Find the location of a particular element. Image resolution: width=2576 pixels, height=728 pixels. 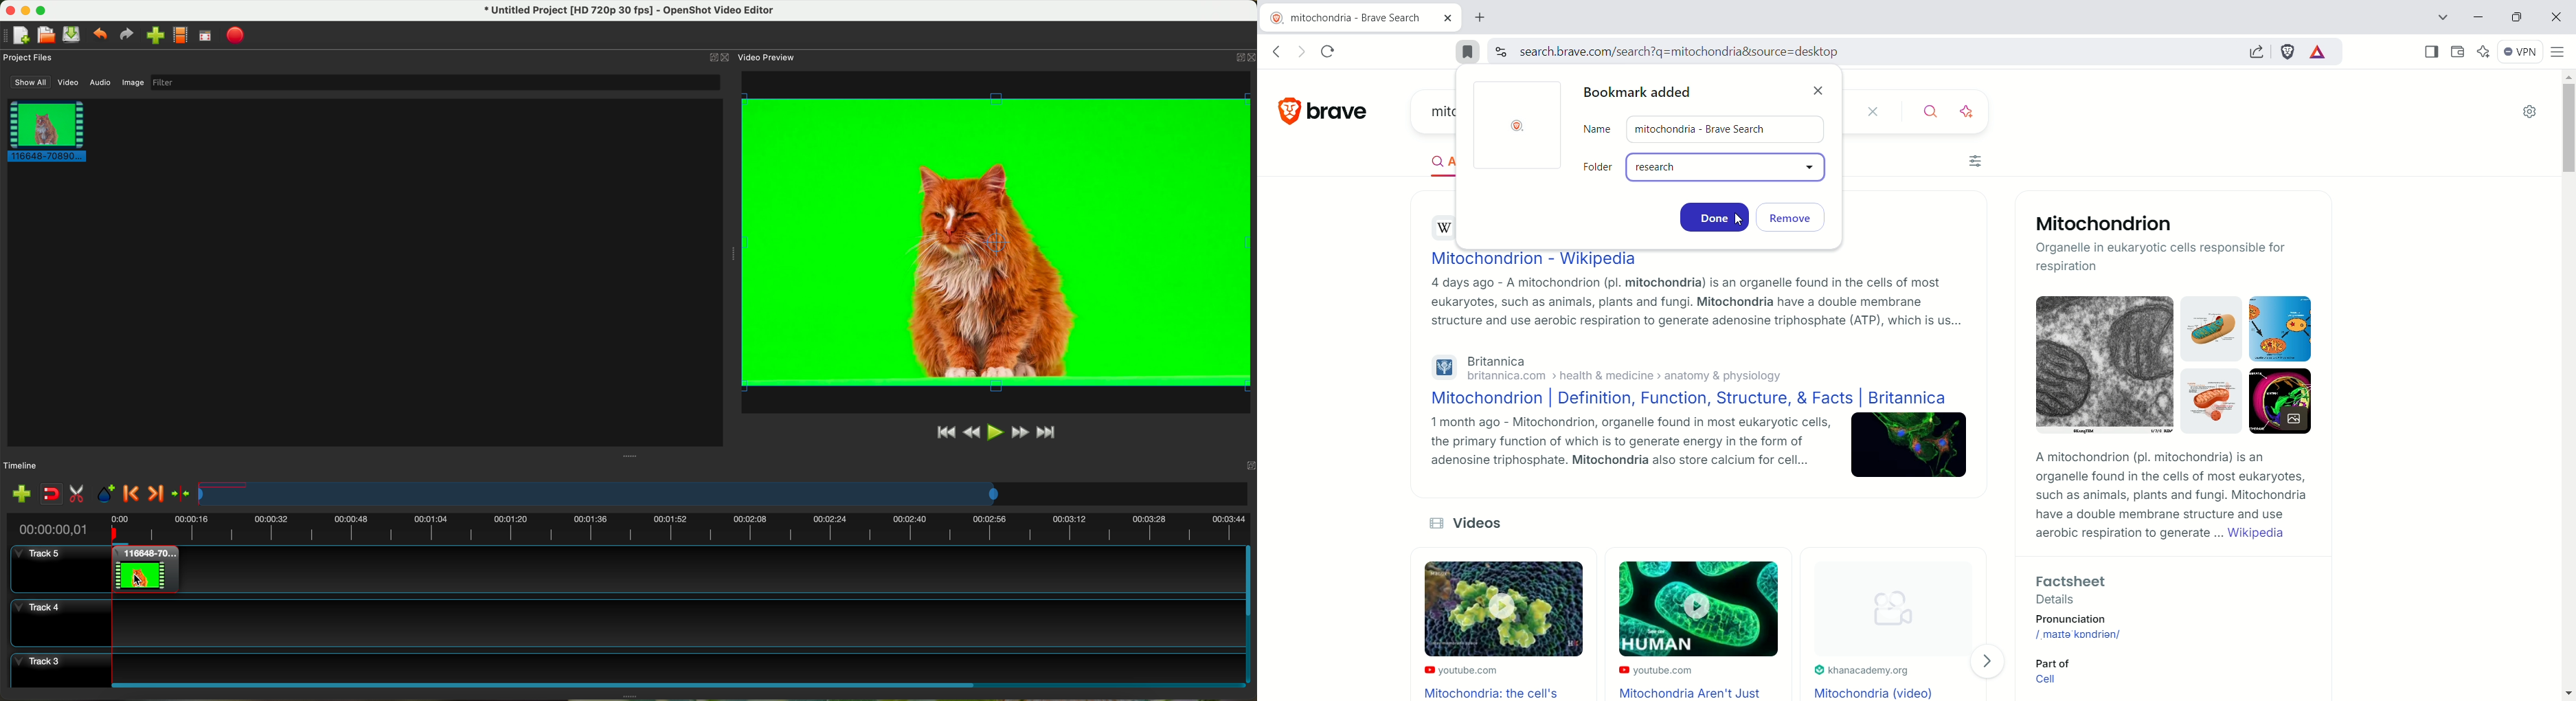

jump to end is located at coordinates (1048, 433).